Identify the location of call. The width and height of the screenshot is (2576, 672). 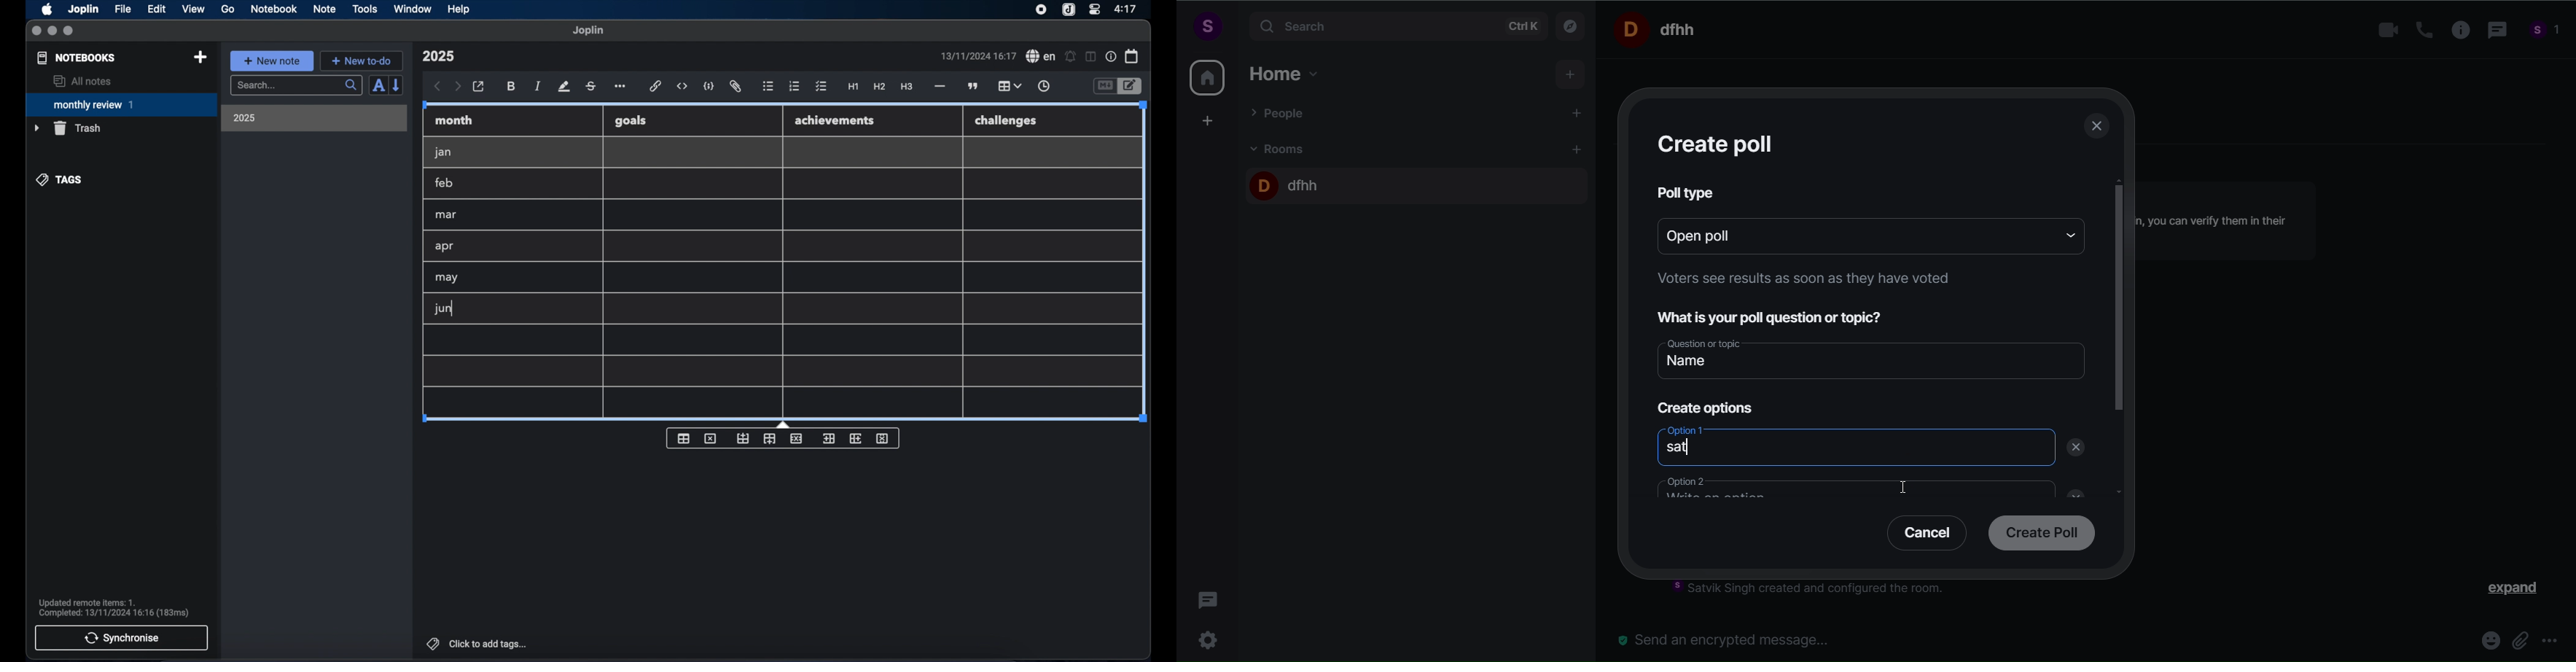
(2419, 30).